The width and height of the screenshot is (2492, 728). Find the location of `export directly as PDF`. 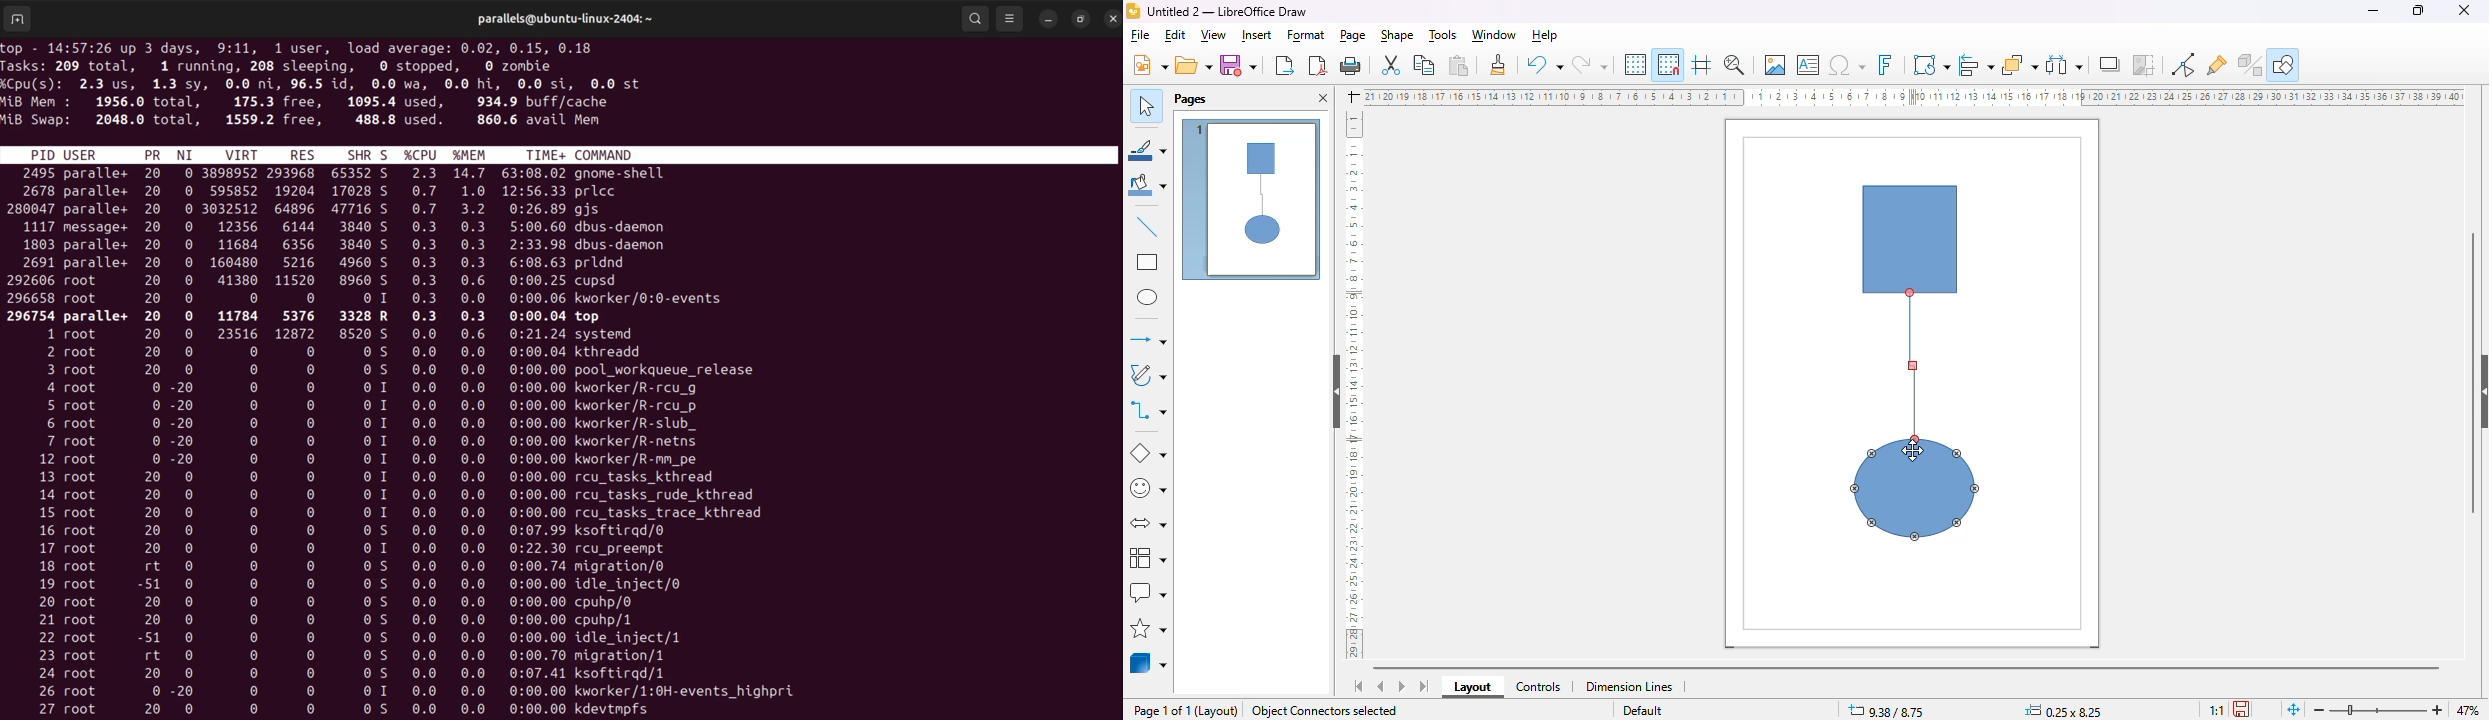

export directly as PDF is located at coordinates (1319, 65).